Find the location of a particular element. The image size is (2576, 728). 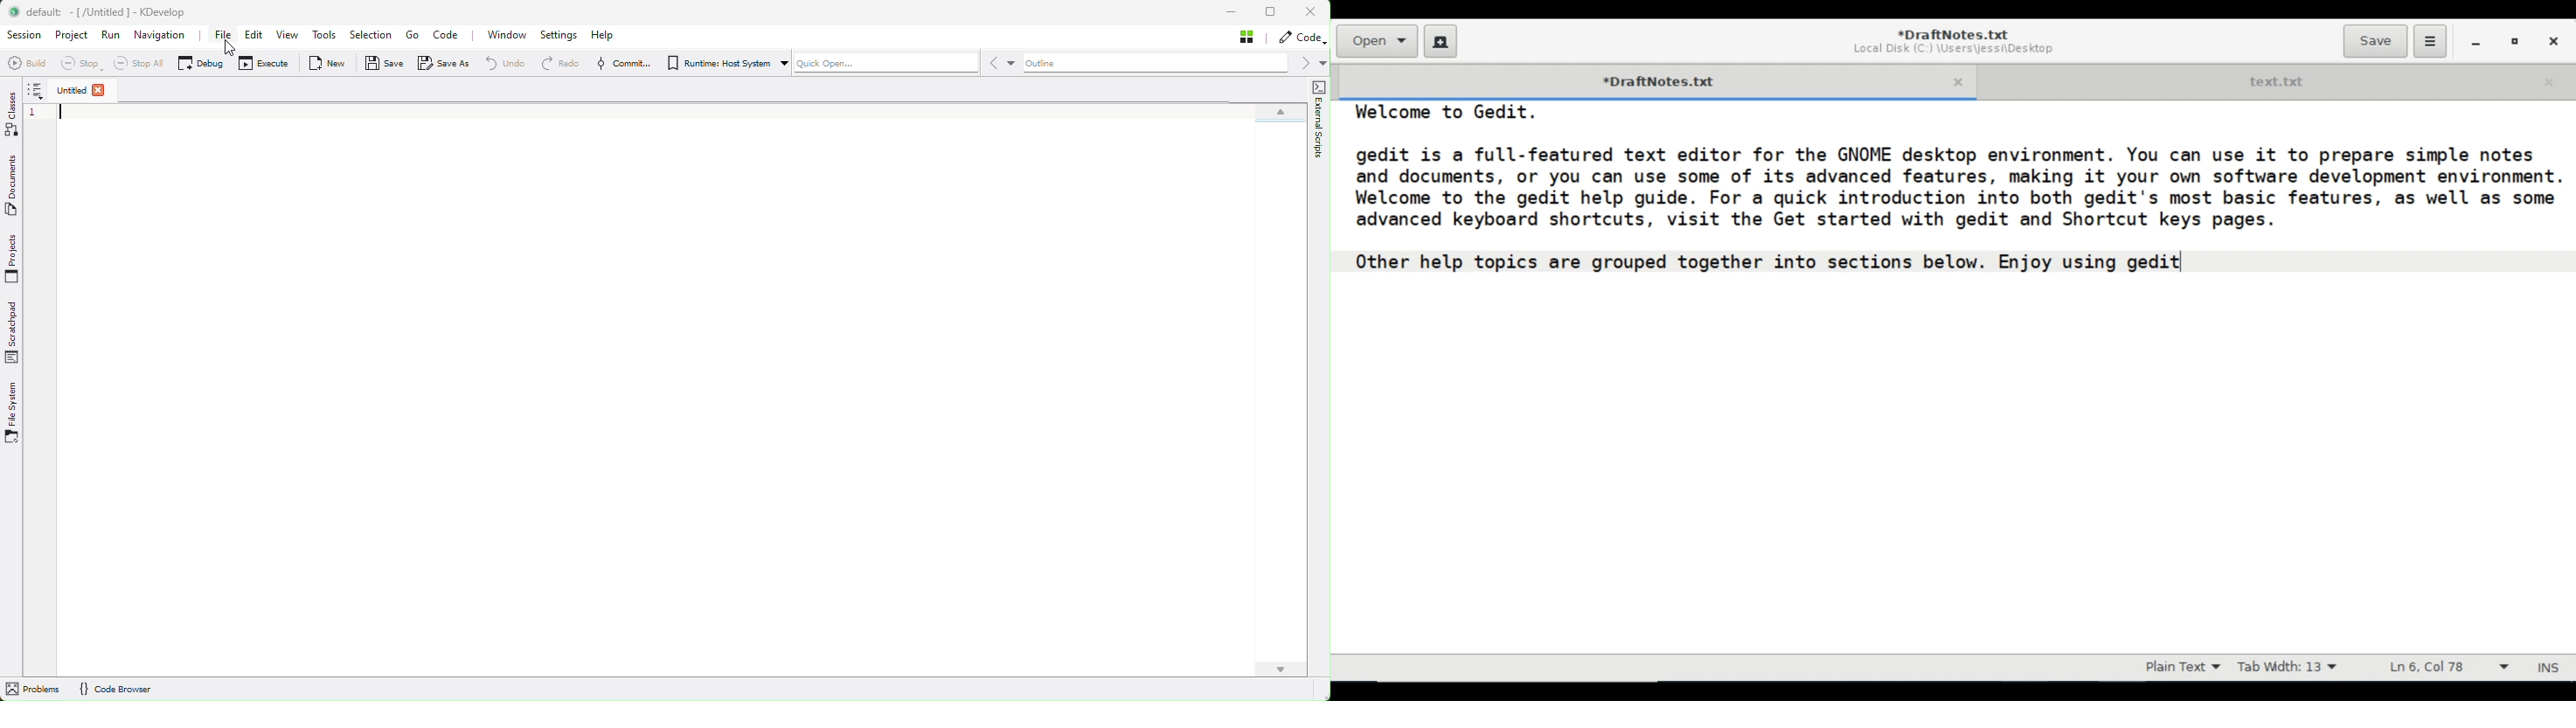

Application menu is located at coordinates (2430, 42).